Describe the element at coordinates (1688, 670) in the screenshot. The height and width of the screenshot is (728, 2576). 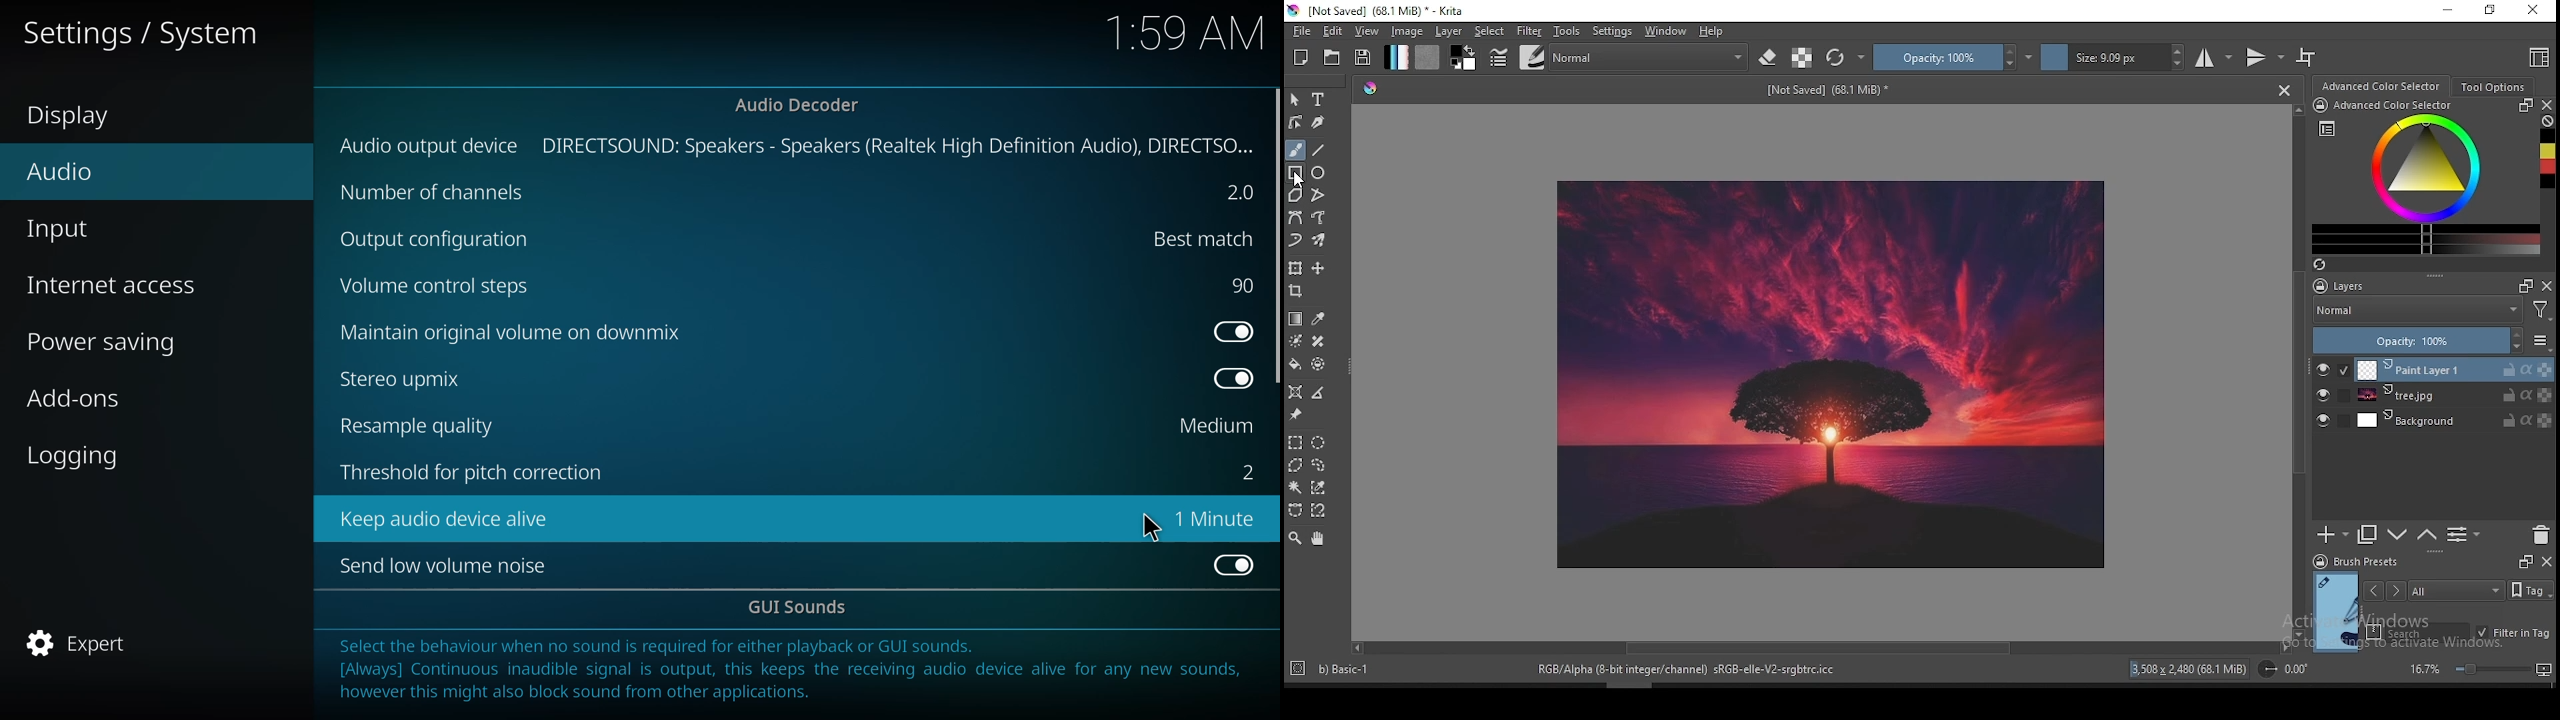
I see `'RGB/Alpha (8-bit integer/channel) sRGB-elle-V2-srgbtre.icc` at that location.